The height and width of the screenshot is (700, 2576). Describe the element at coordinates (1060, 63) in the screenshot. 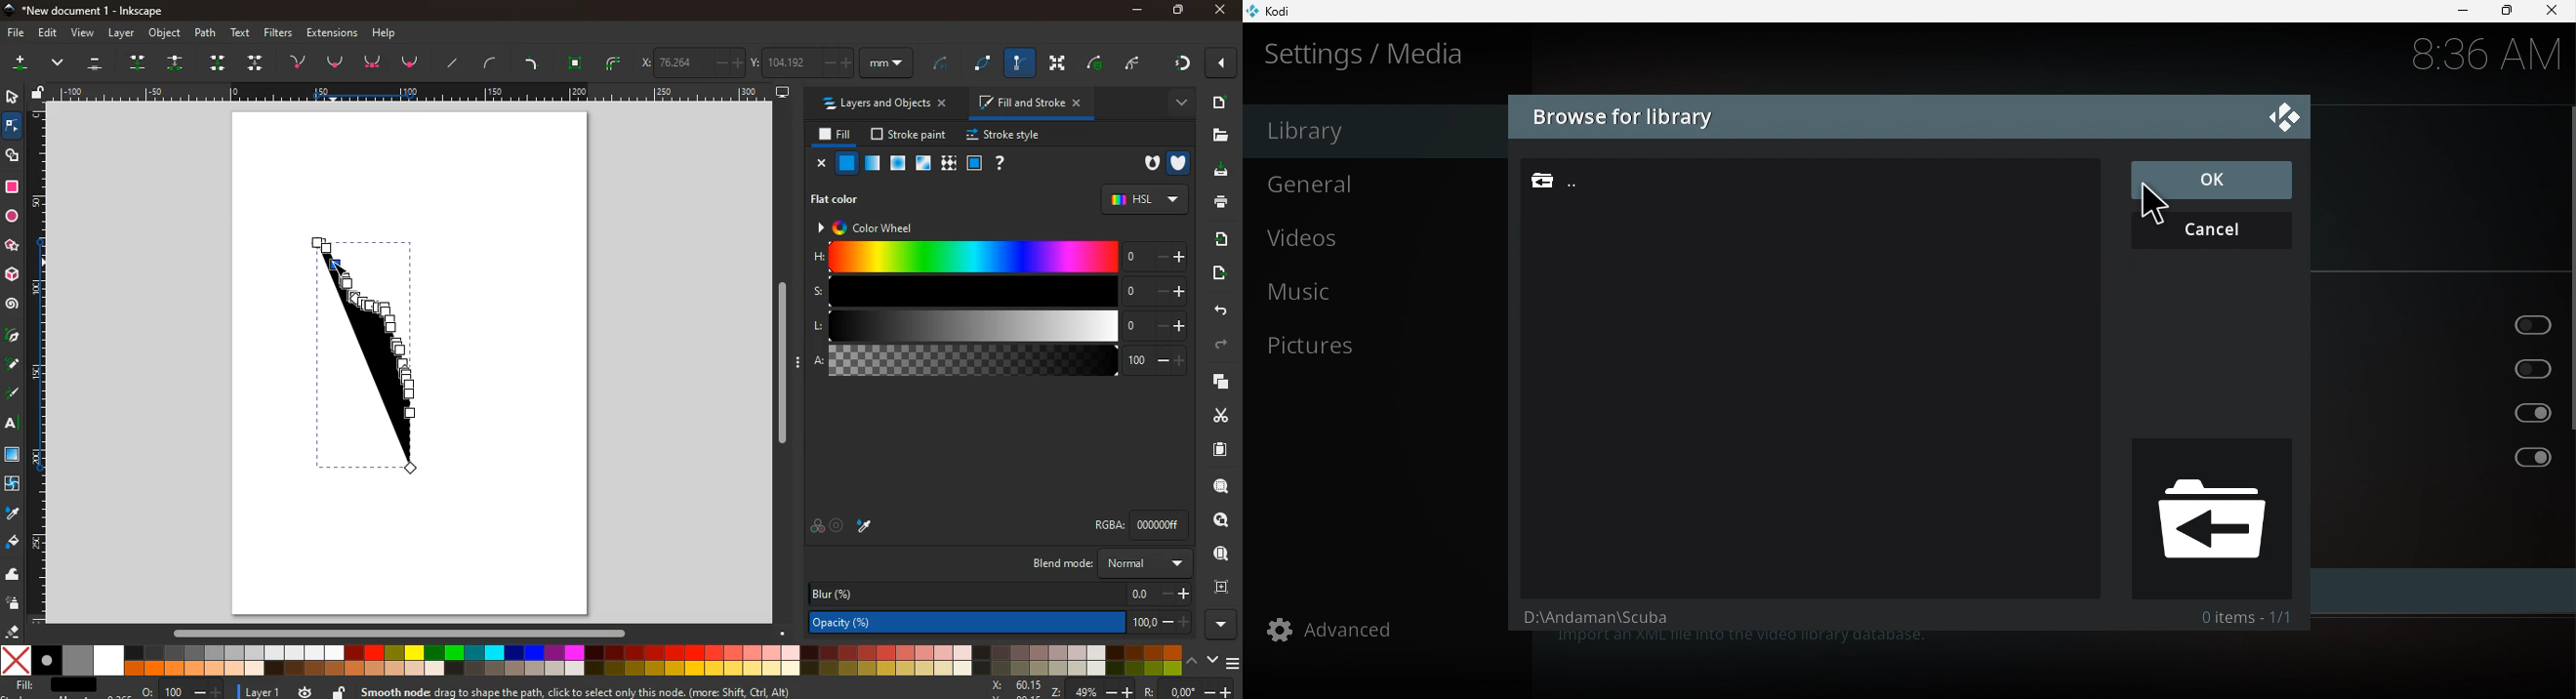

I see `fullscreen` at that location.